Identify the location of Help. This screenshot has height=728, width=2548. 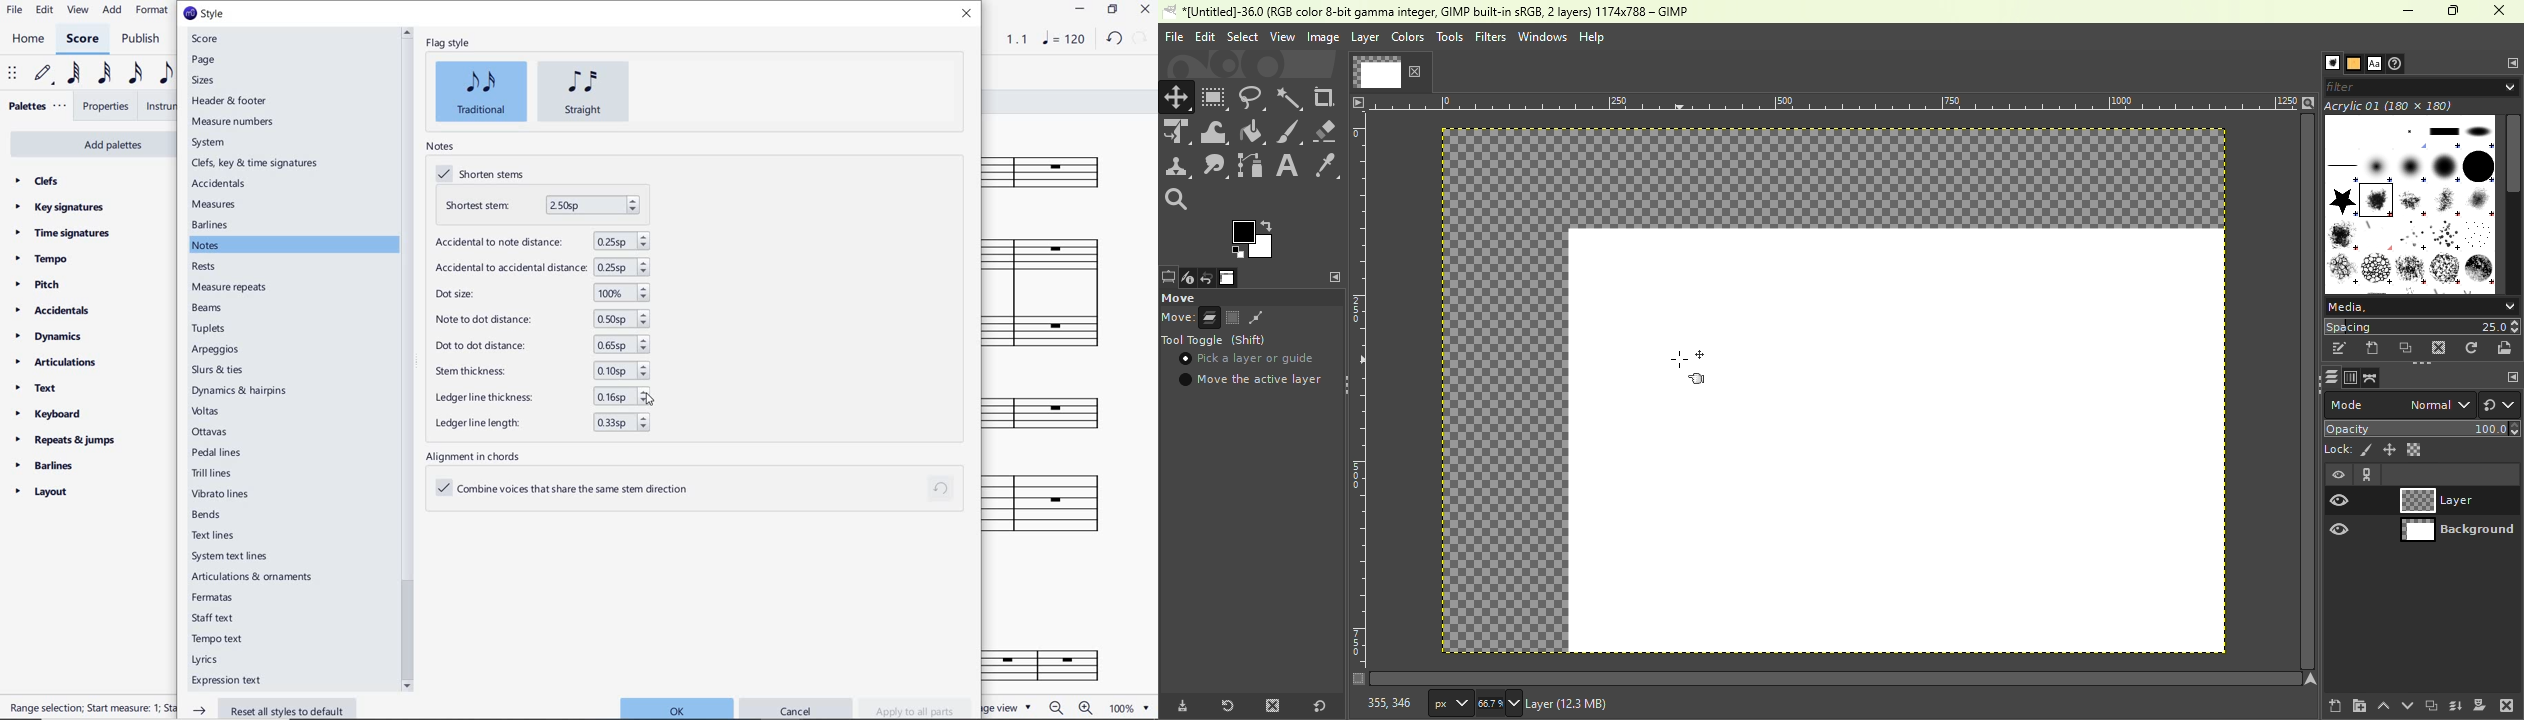
(1594, 37).